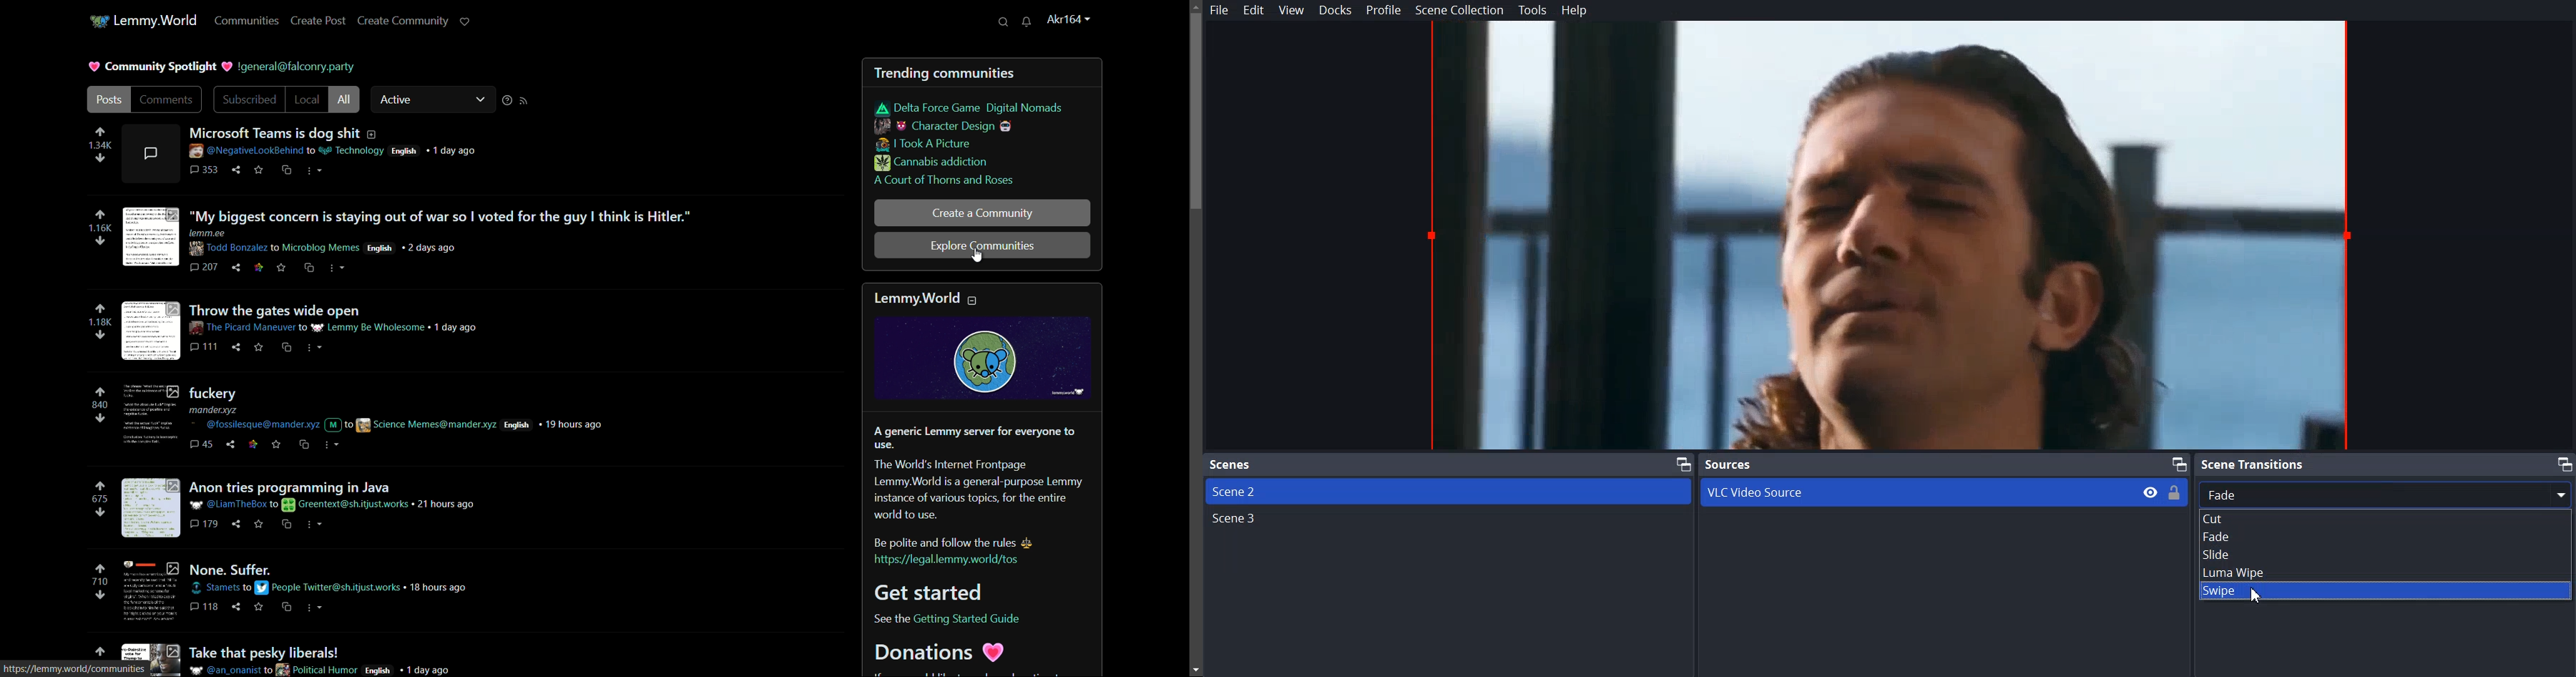  What do you see at coordinates (234, 567) in the screenshot?
I see `post-6` at bounding box center [234, 567].